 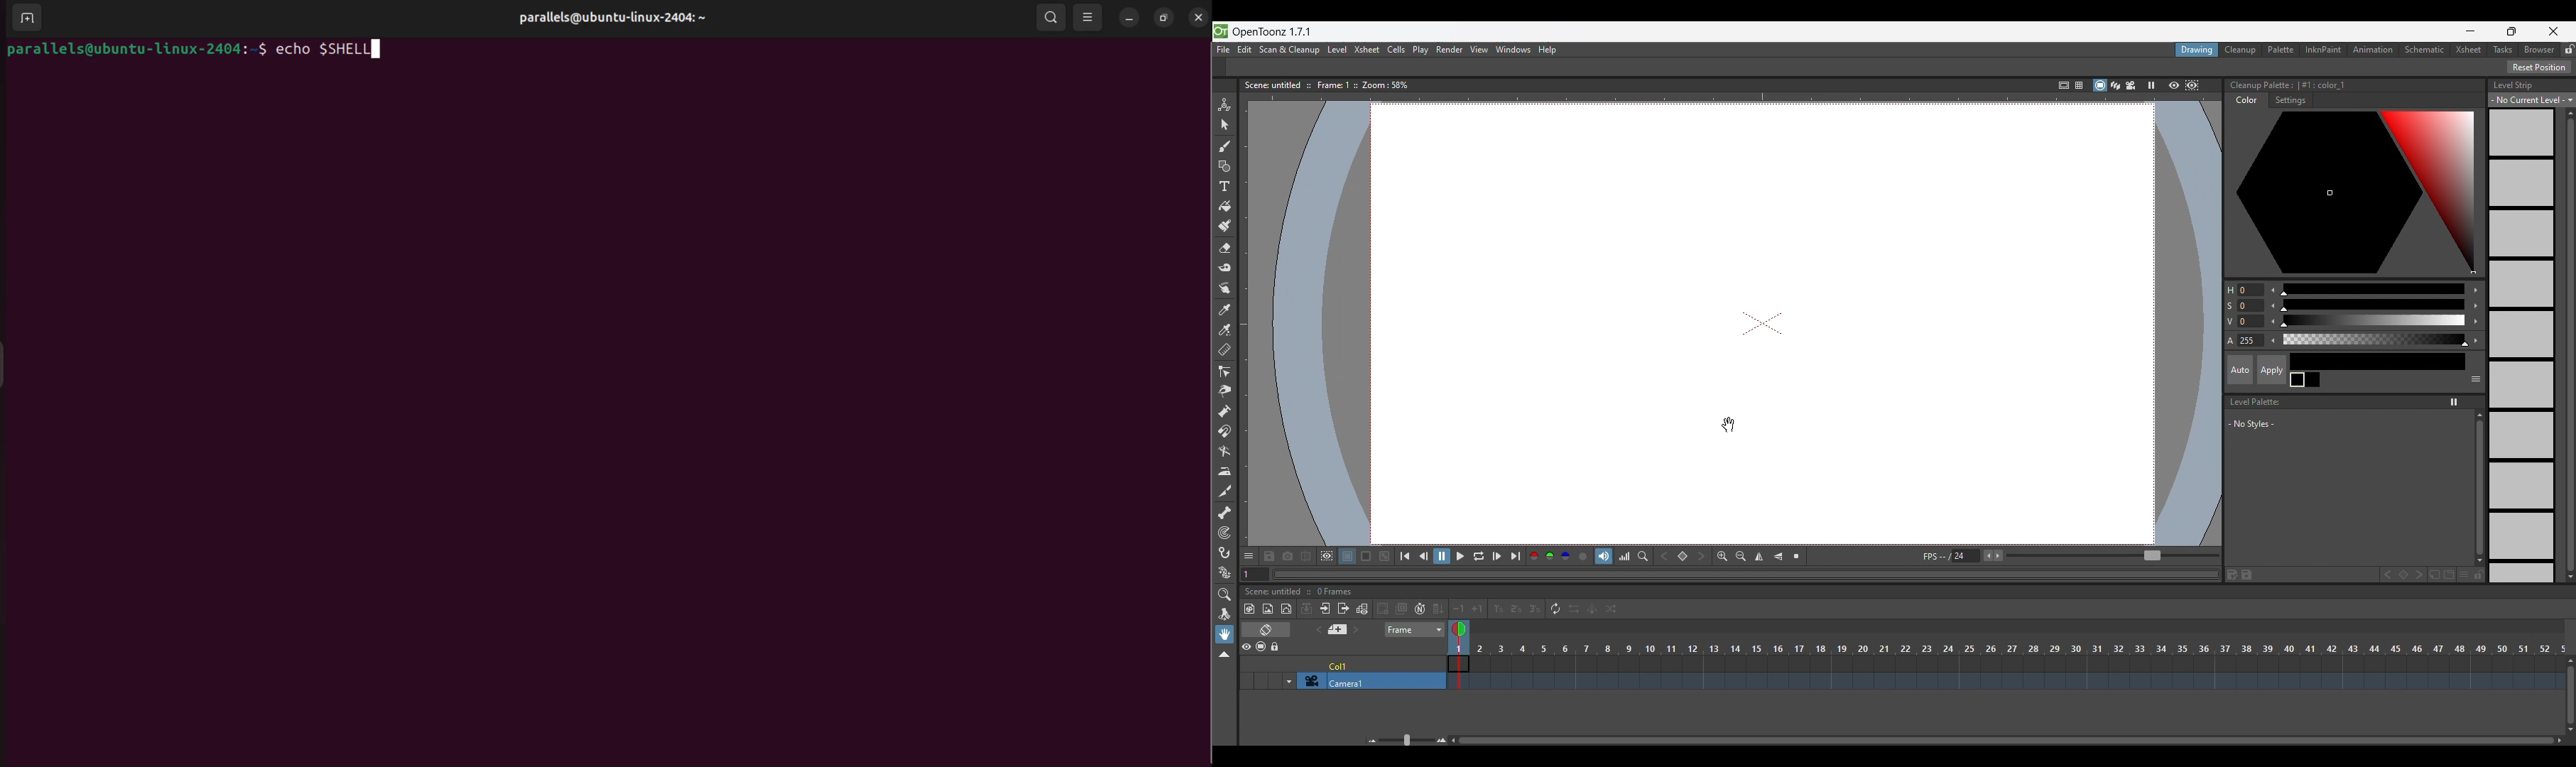 I want to click on Previous memo, so click(x=1315, y=629).